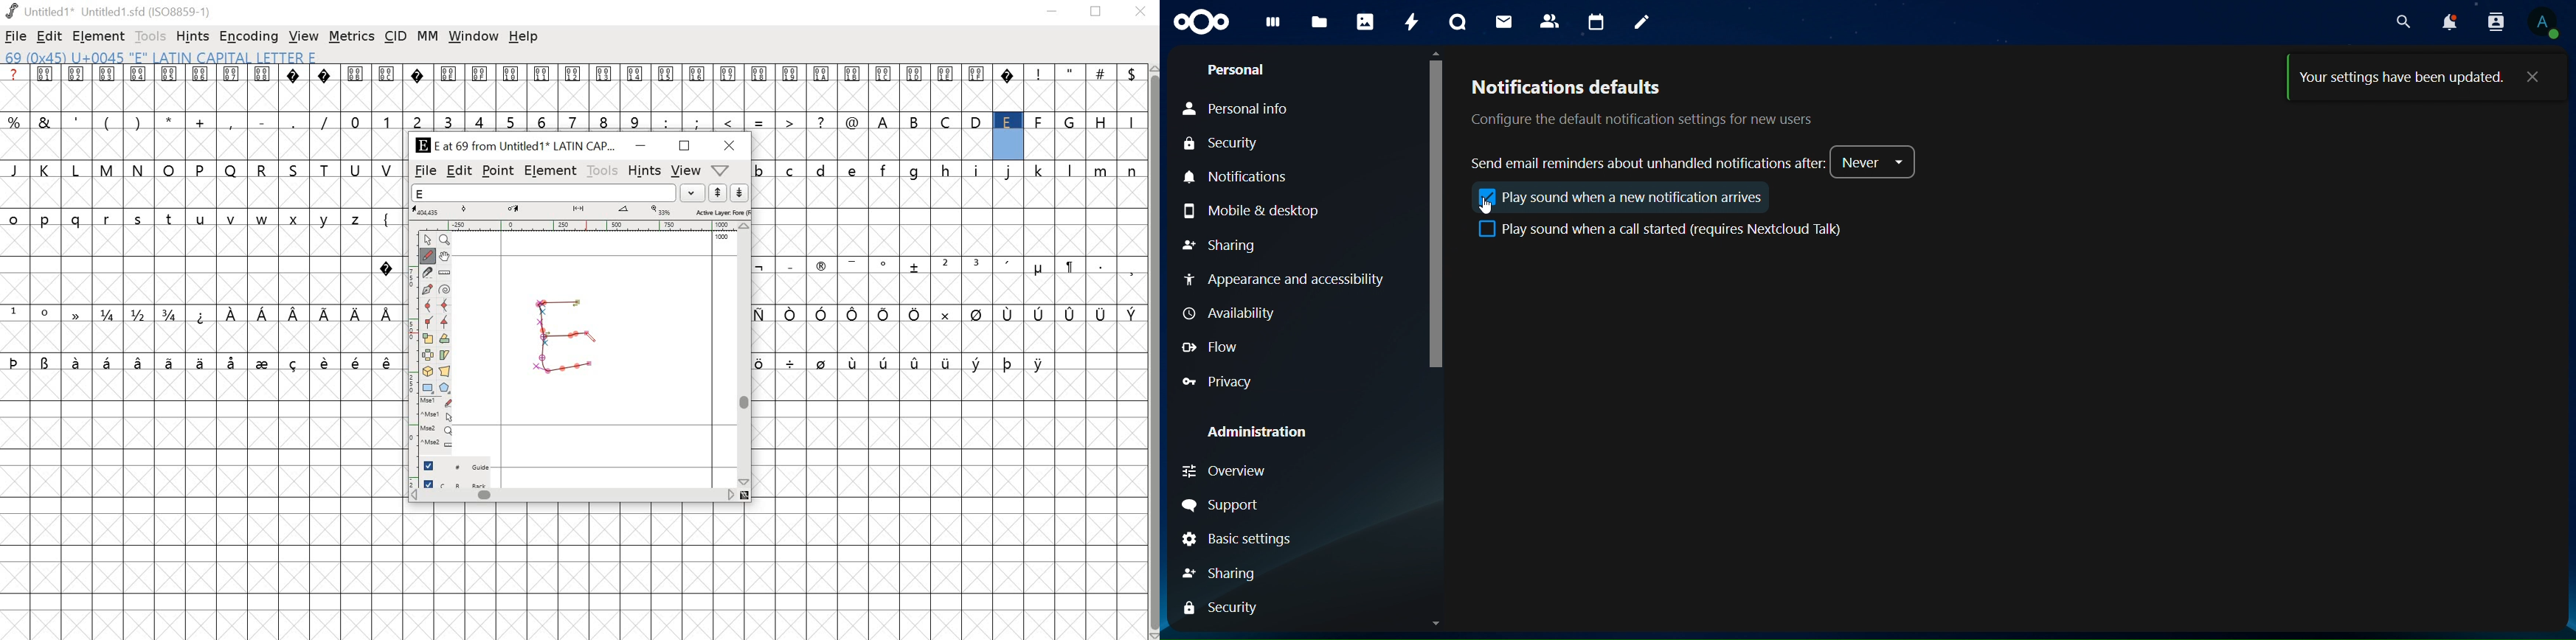  What do you see at coordinates (524, 37) in the screenshot?
I see `help` at bounding box center [524, 37].